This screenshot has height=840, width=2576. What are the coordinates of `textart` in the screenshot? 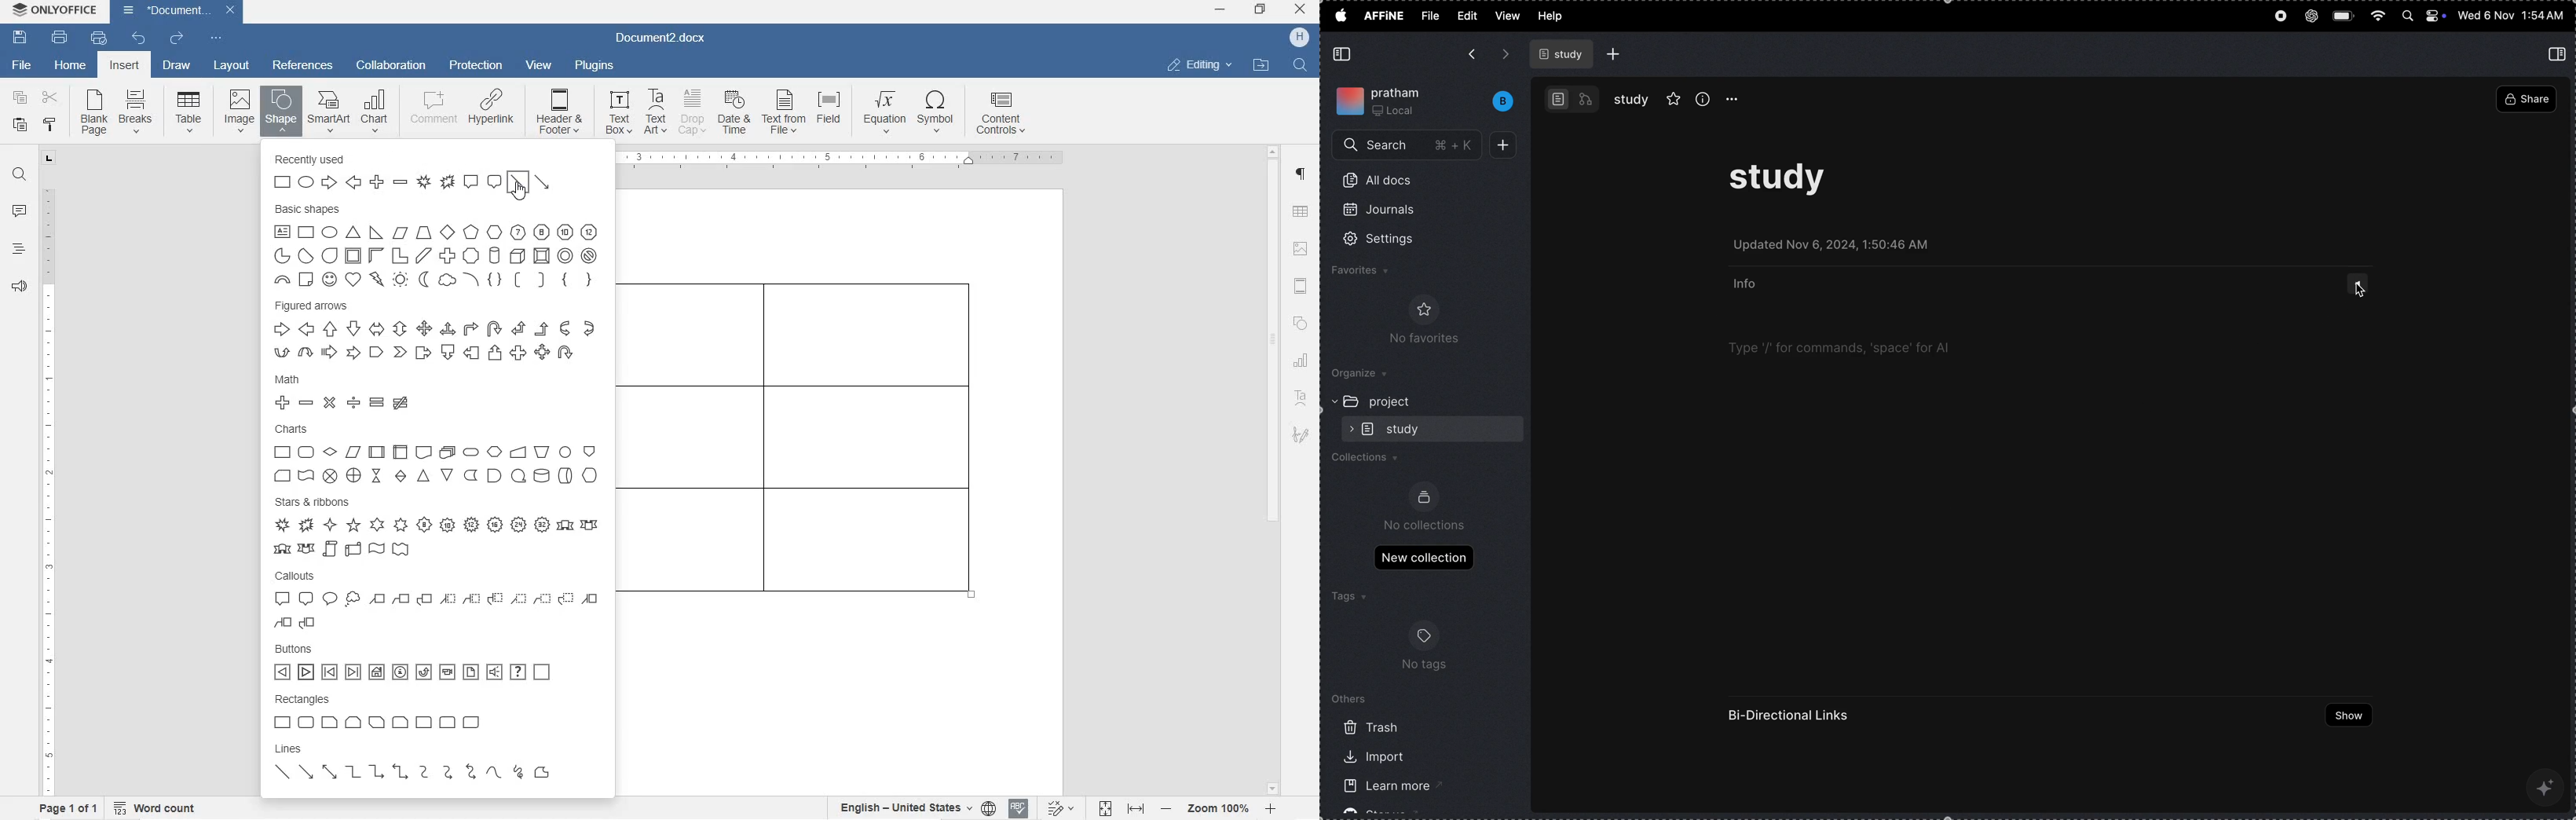 It's located at (1300, 395).